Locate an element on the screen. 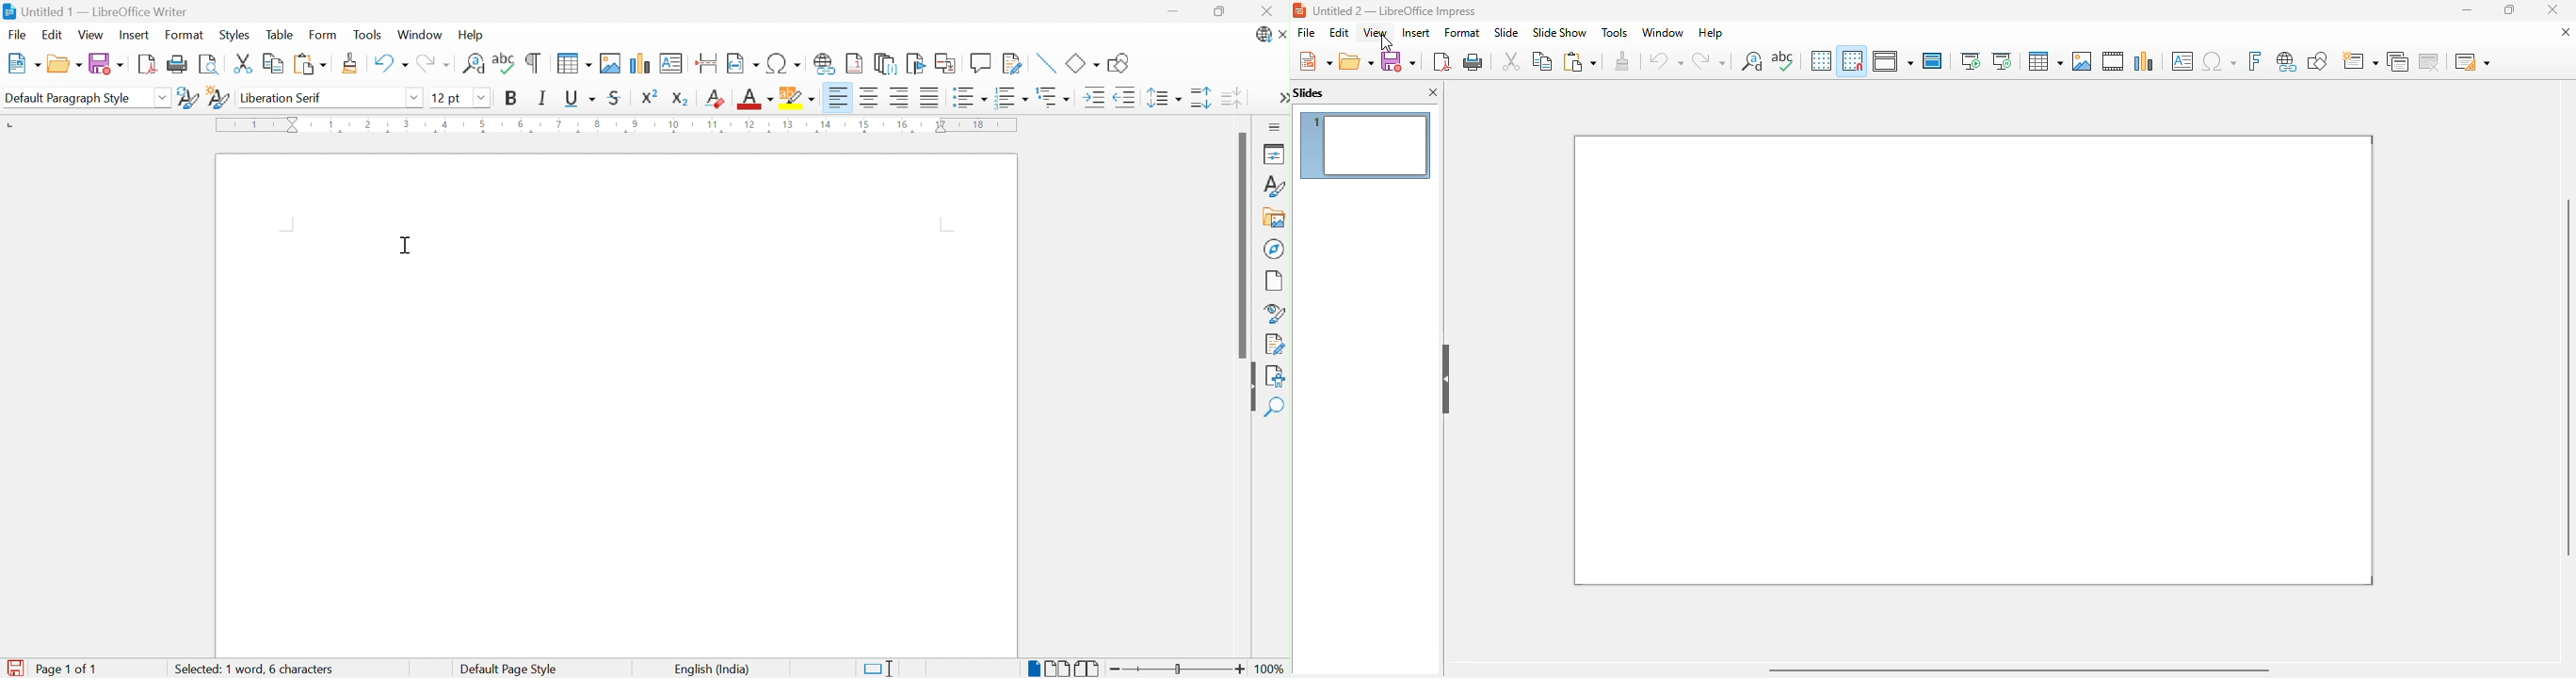  The document is modified. Click to save the document. is located at coordinates (13, 669).